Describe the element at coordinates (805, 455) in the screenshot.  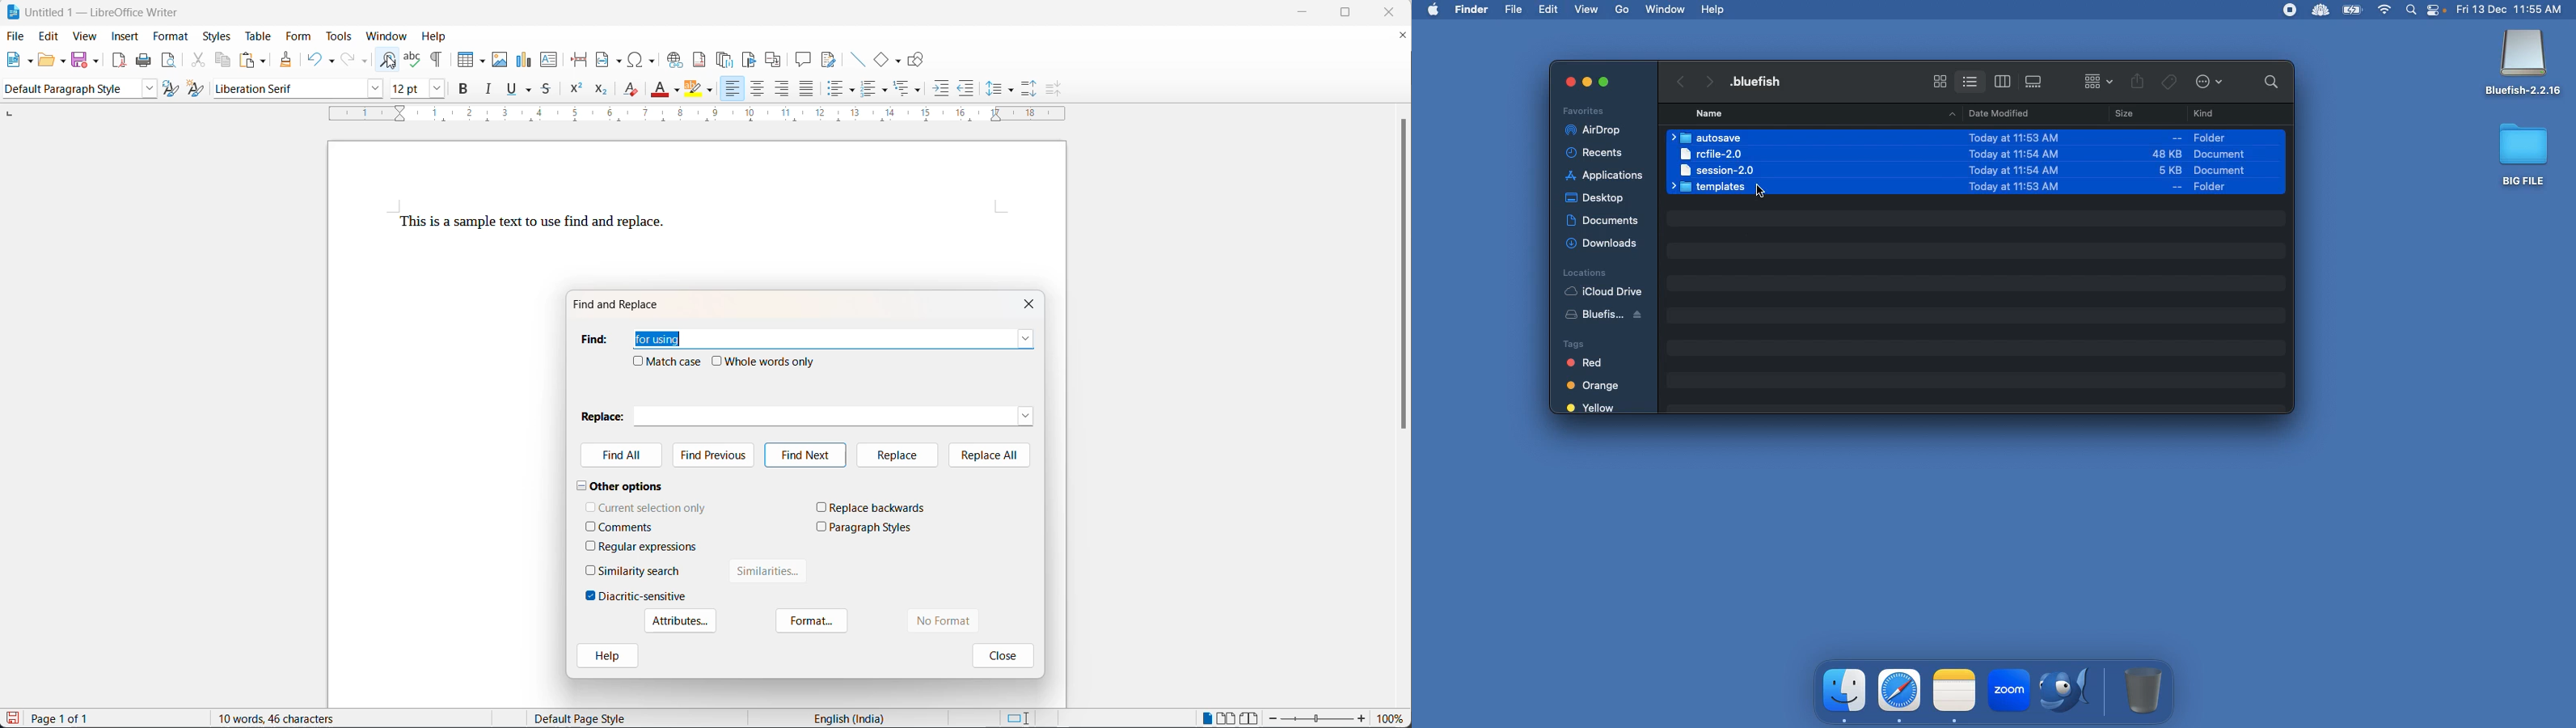
I see `find next` at that location.